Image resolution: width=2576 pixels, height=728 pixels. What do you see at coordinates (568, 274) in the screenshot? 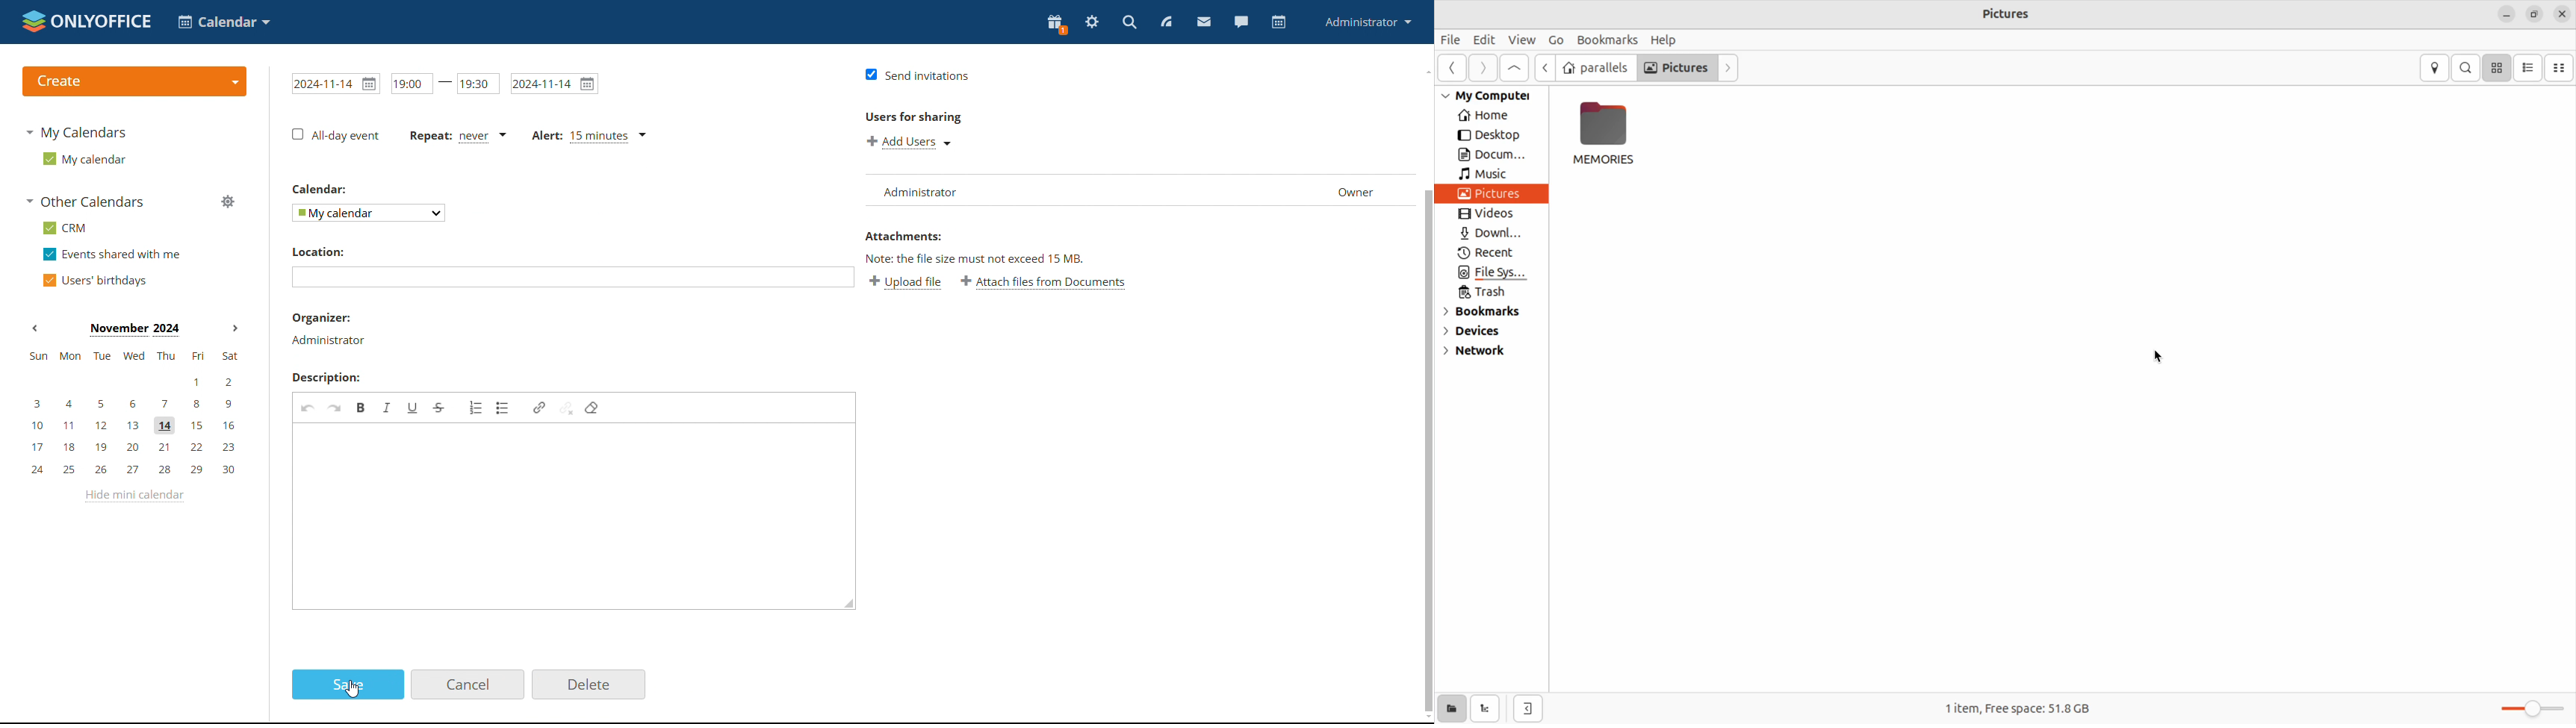
I see `add location` at bounding box center [568, 274].